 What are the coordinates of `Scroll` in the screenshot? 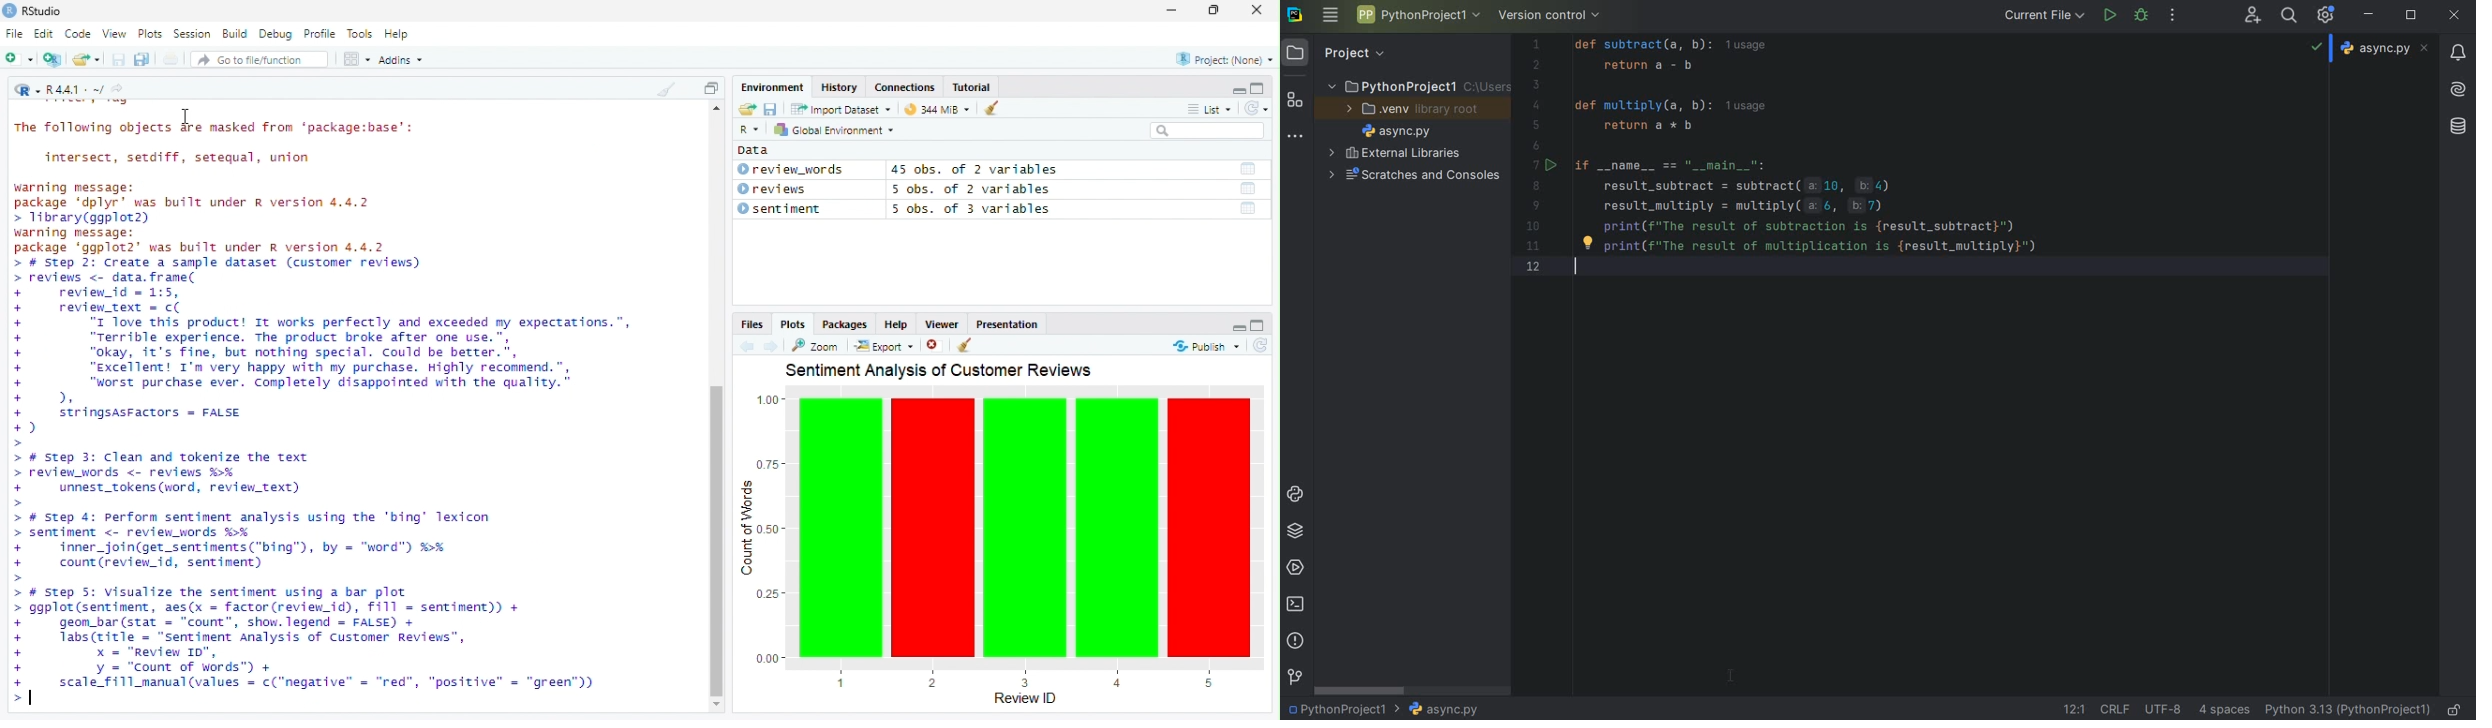 It's located at (716, 410).